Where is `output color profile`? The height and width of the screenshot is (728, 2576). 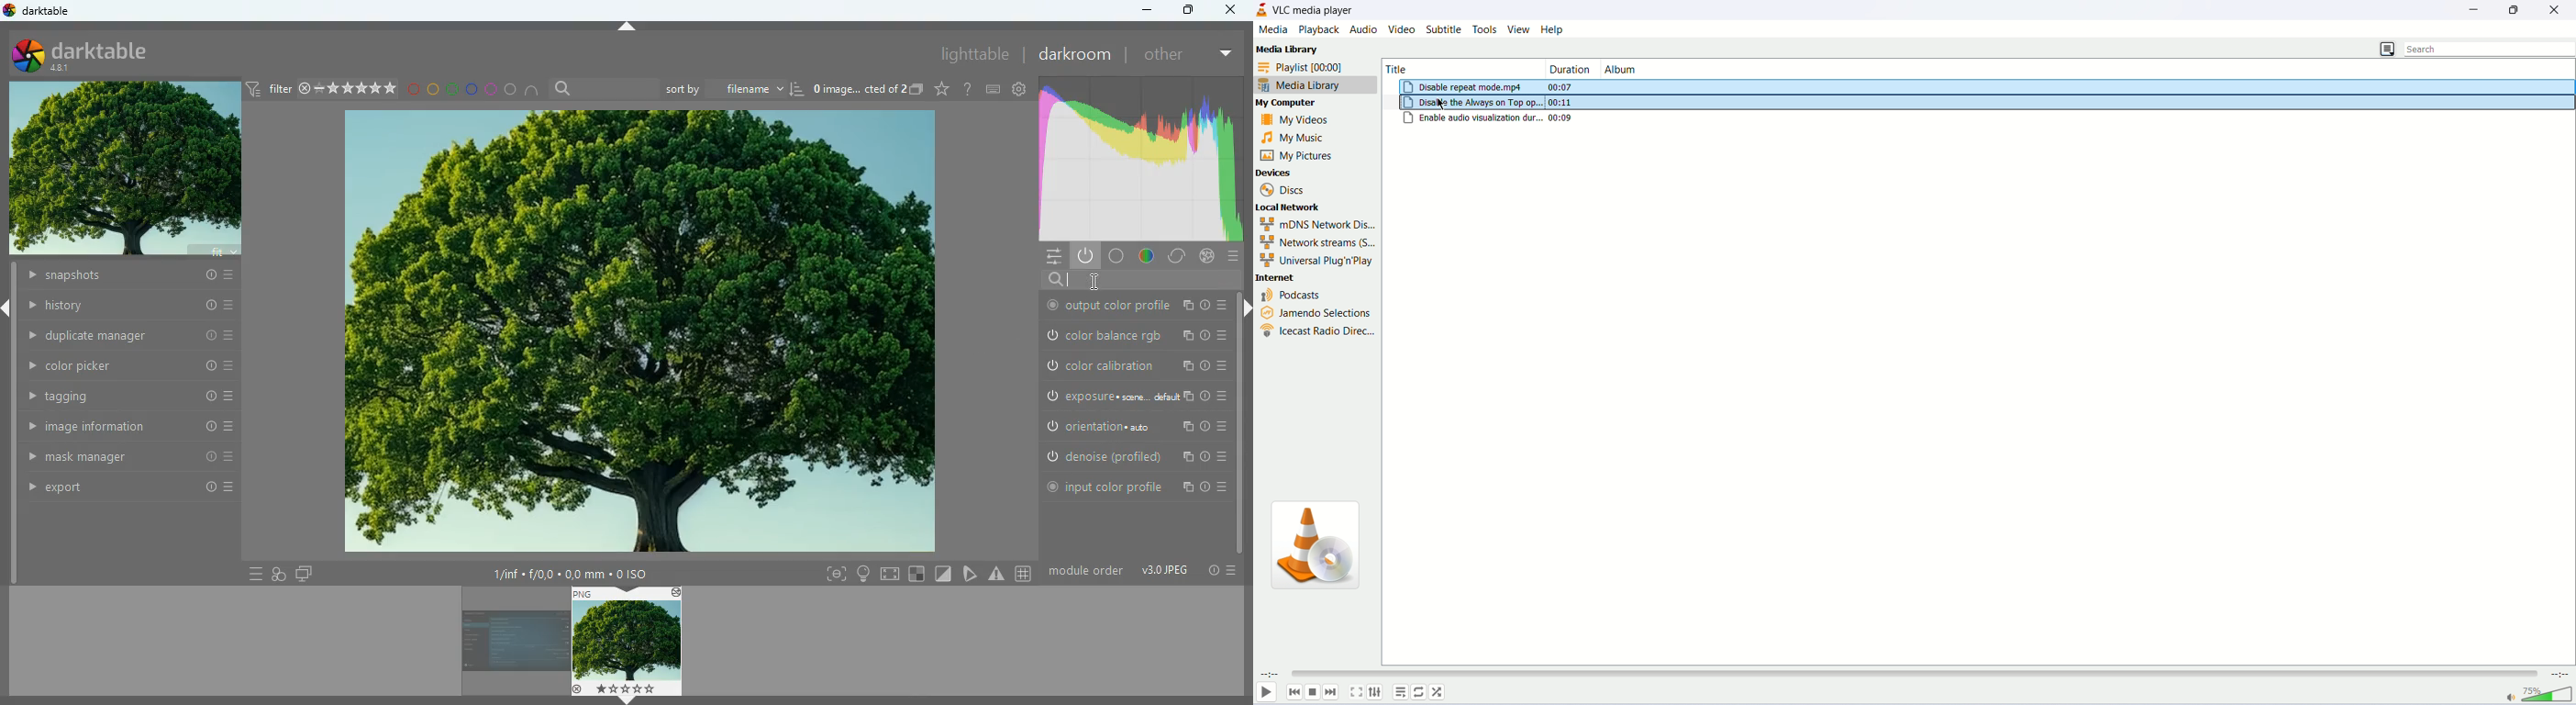 output color profile is located at coordinates (1132, 305).